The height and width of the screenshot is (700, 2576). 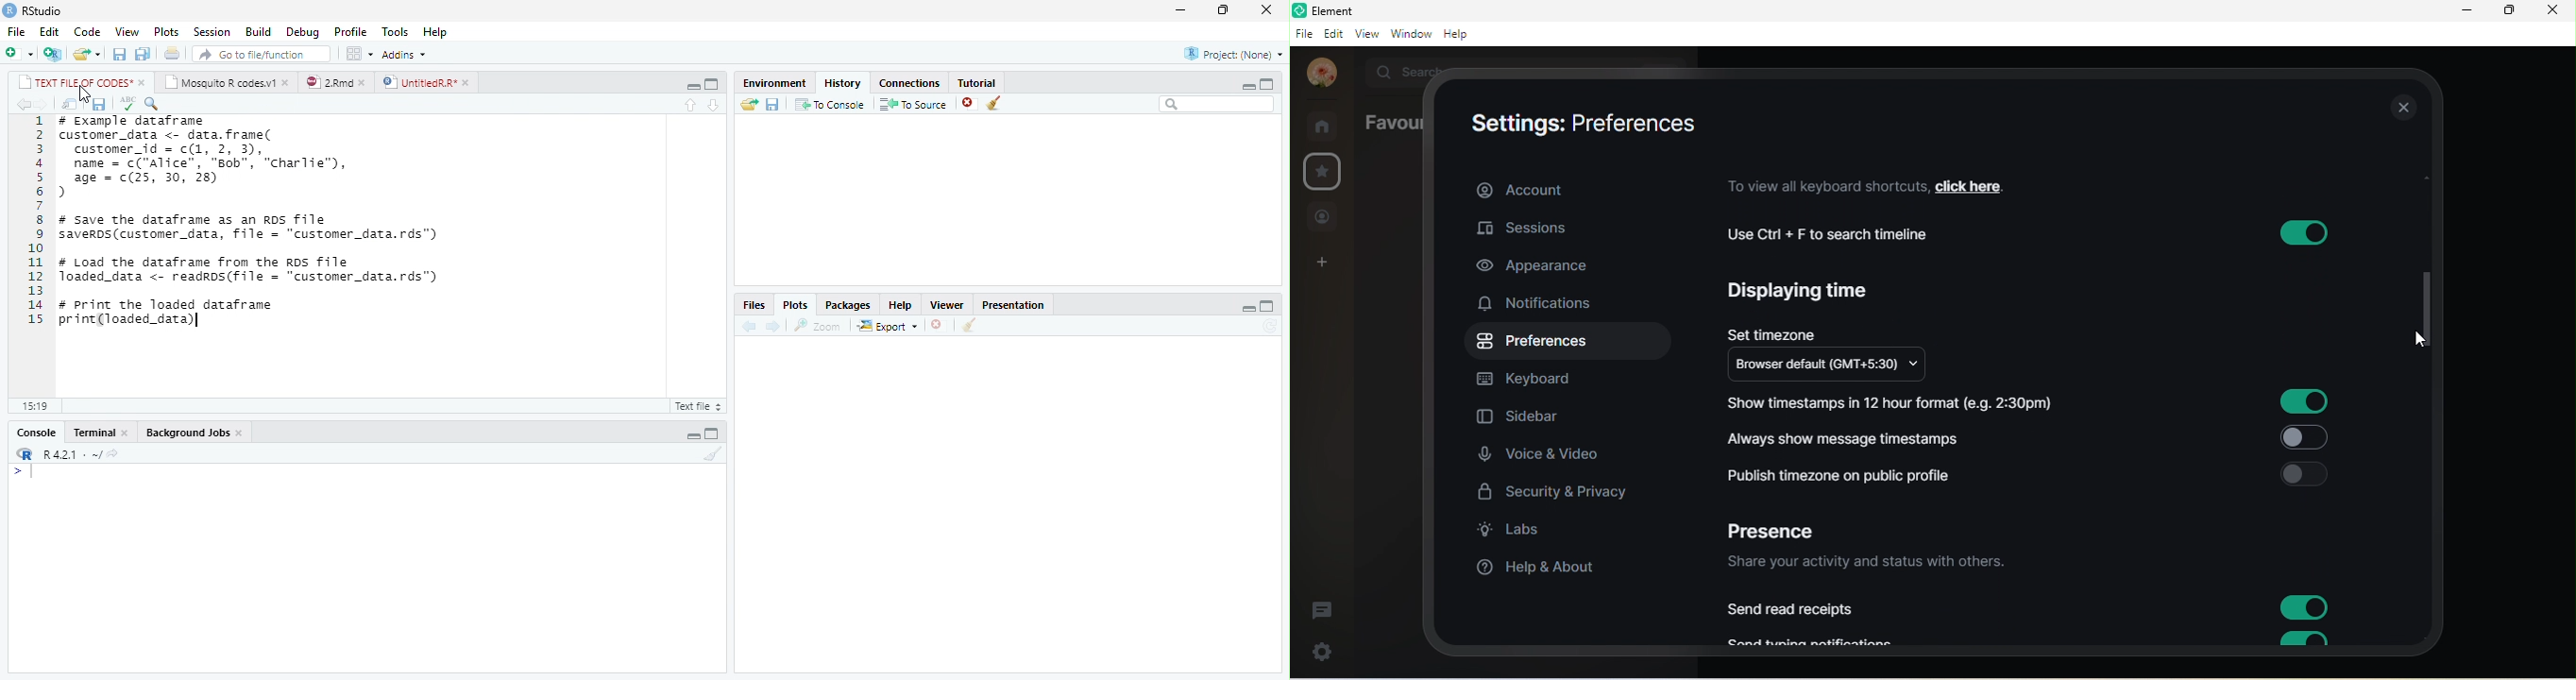 What do you see at coordinates (359, 54) in the screenshot?
I see `options` at bounding box center [359, 54].